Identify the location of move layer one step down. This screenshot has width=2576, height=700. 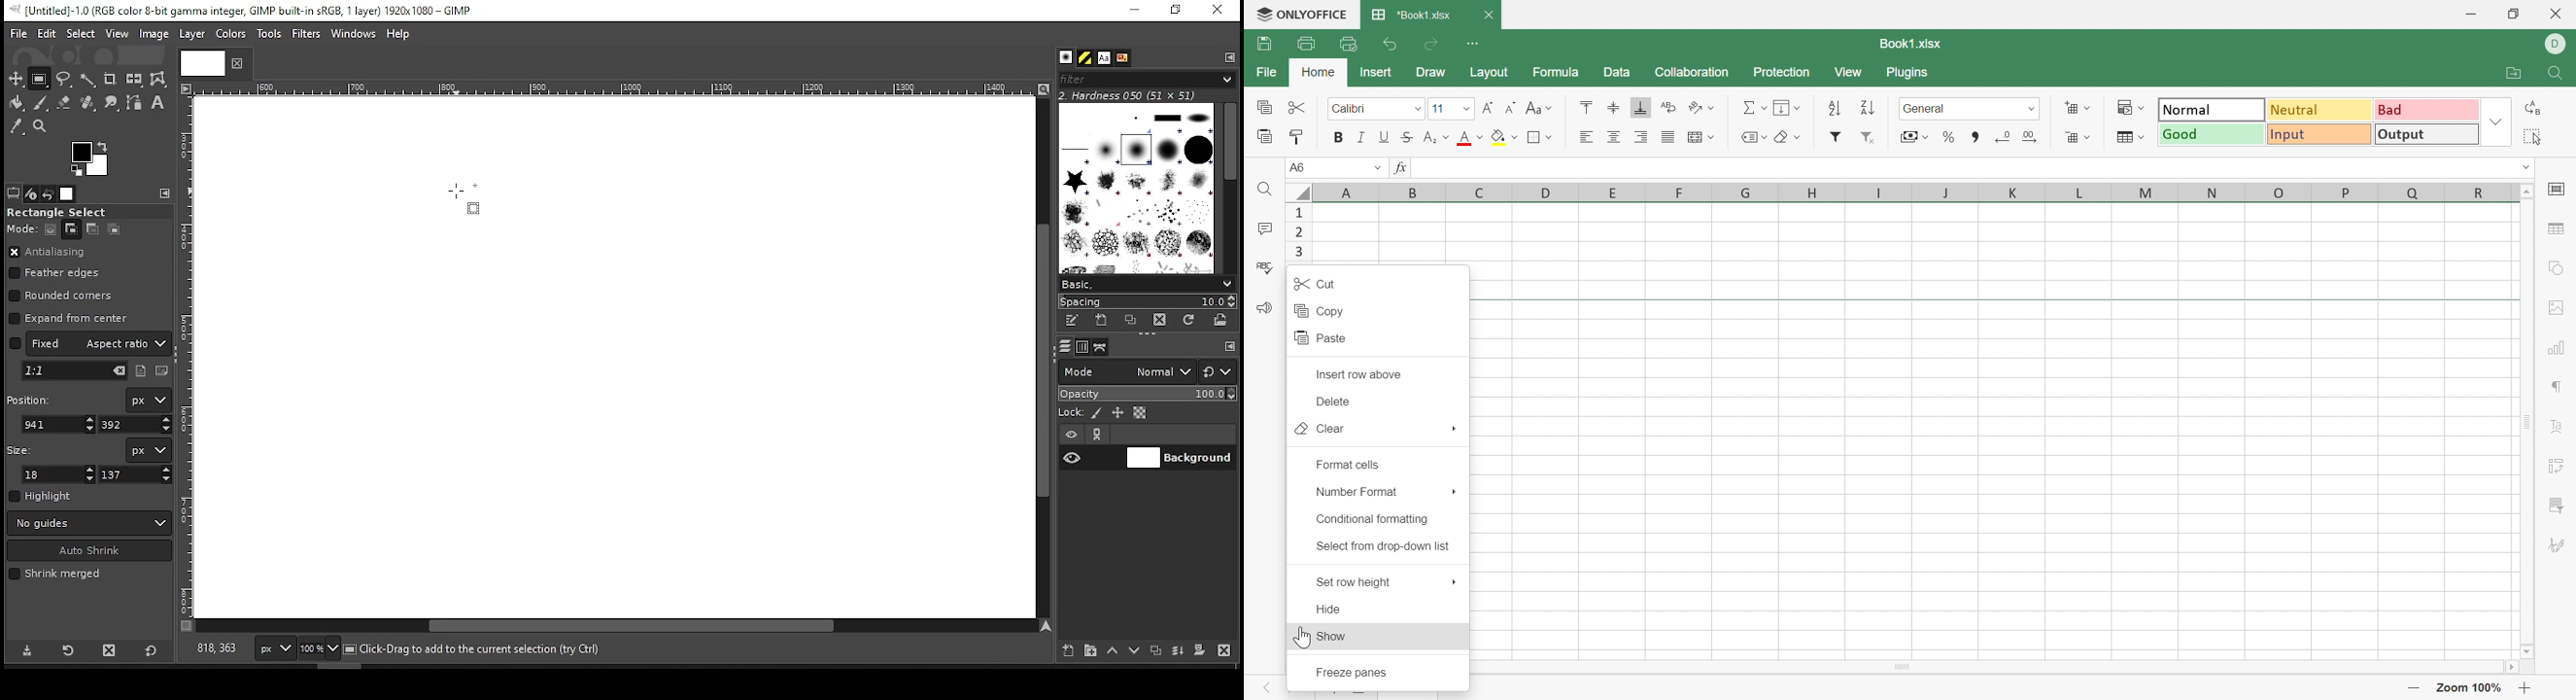
(1135, 652).